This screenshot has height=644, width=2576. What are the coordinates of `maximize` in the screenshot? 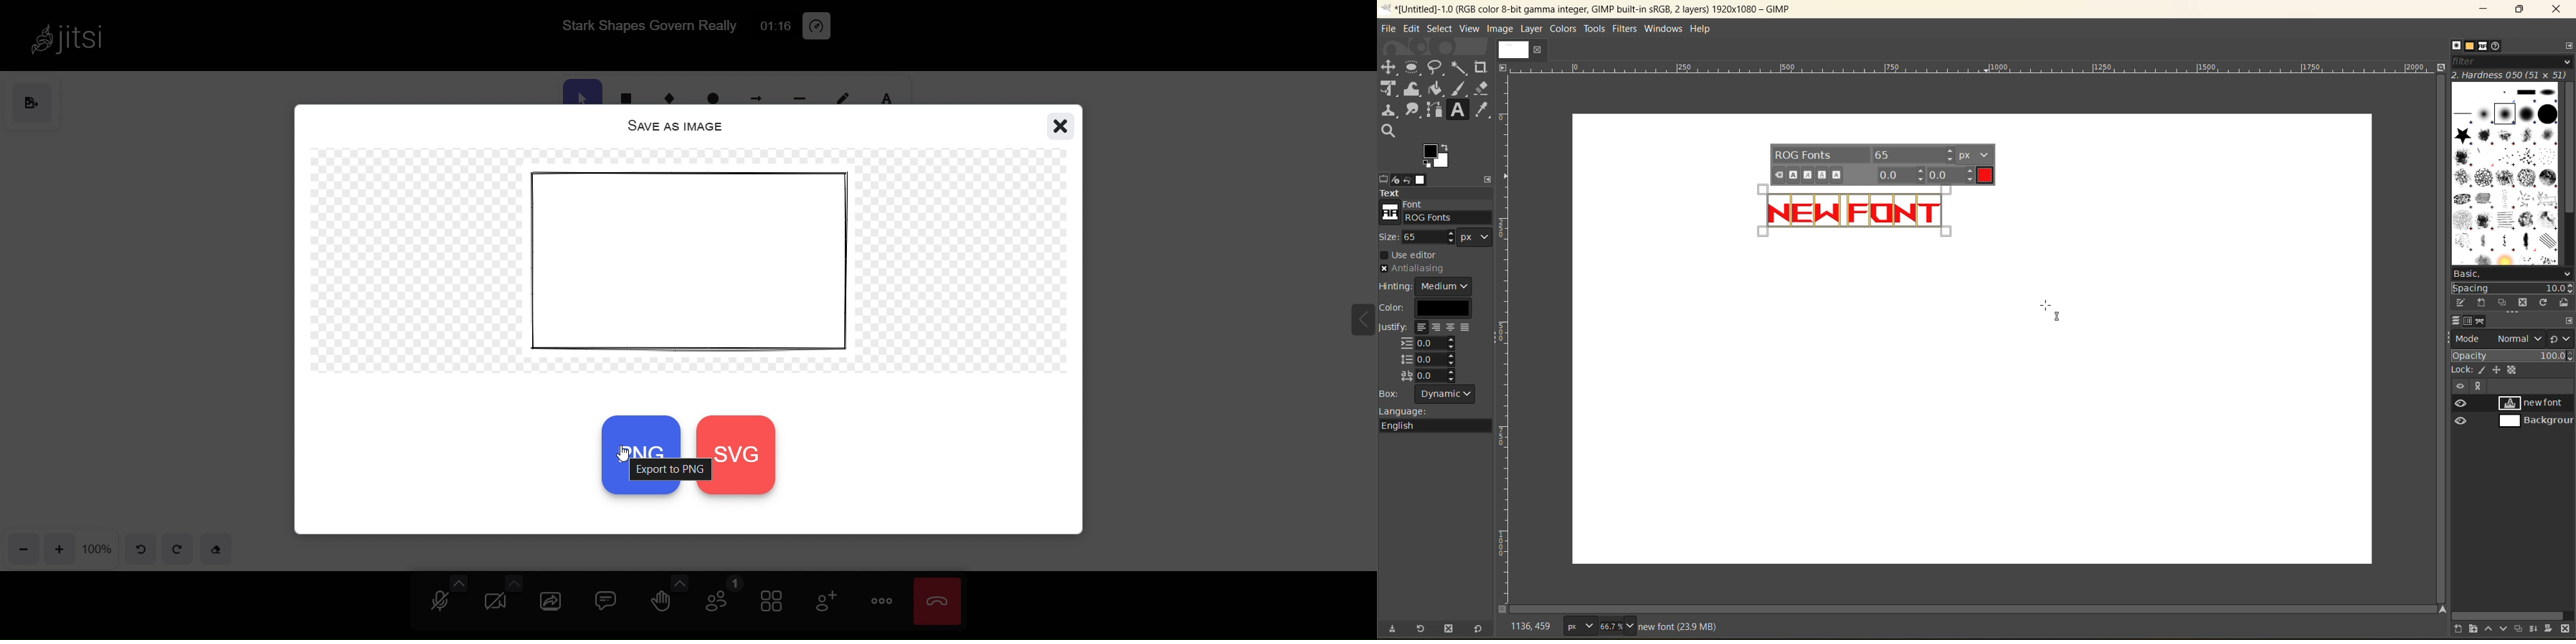 It's located at (2524, 9).